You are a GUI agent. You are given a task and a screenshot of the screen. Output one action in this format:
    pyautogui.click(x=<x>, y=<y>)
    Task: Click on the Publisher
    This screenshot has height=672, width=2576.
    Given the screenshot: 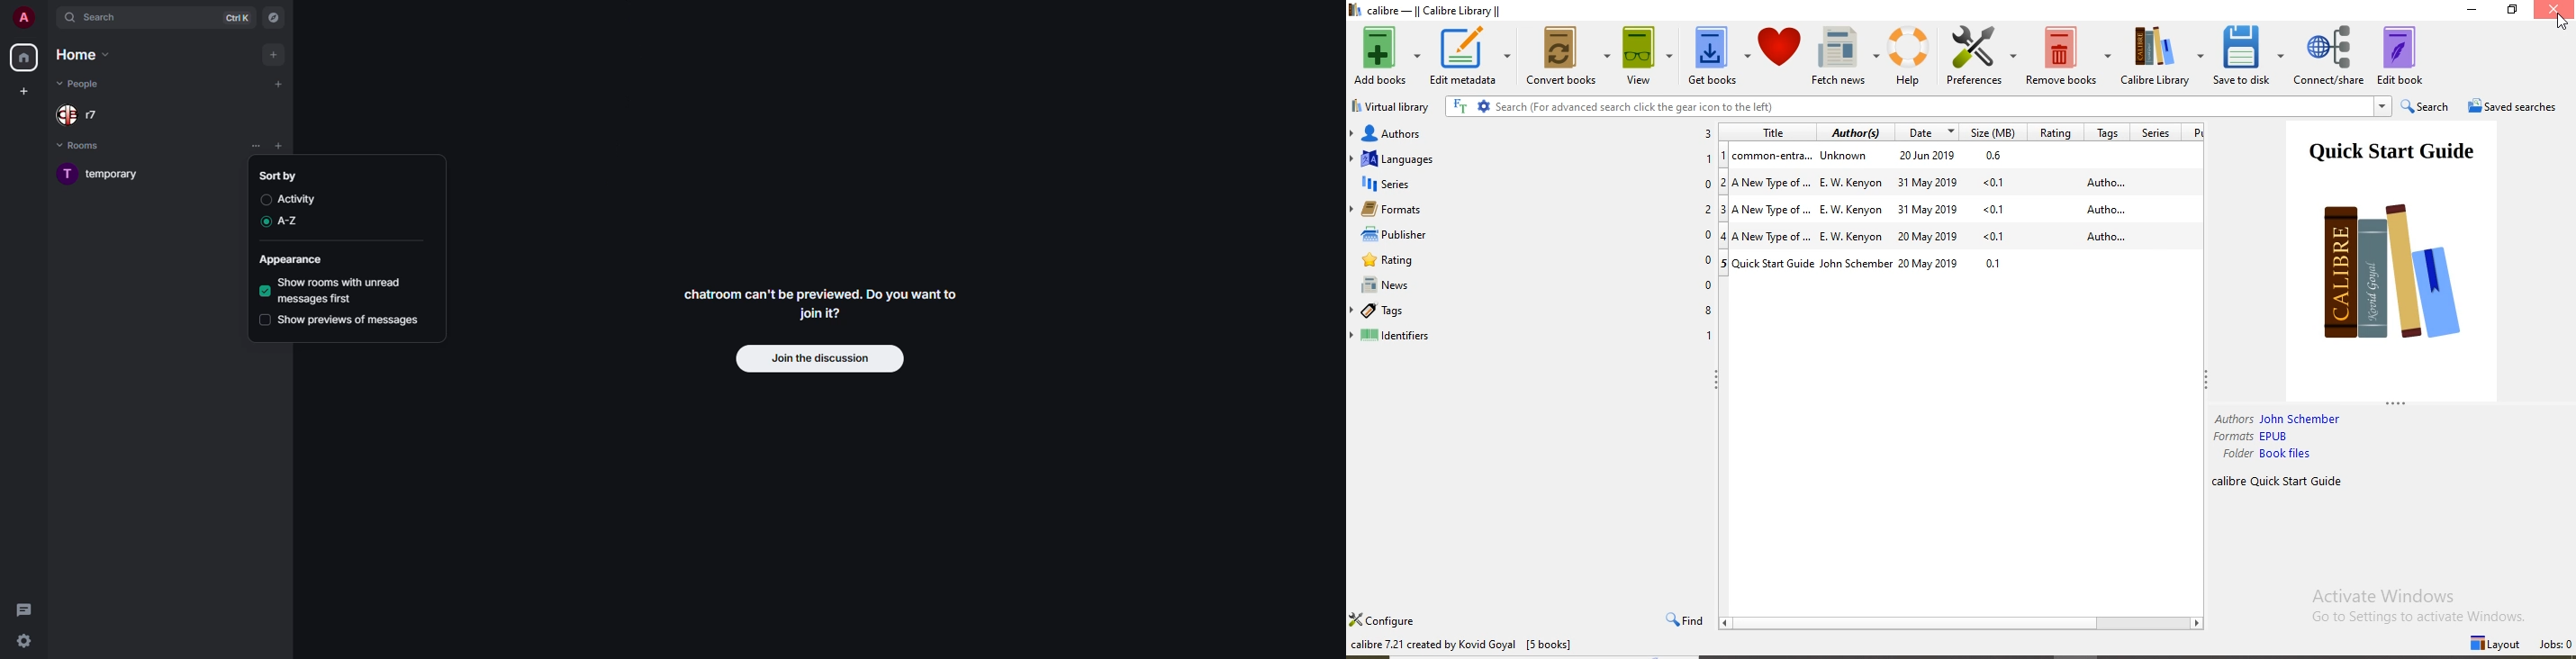 What is the action you would take?
    pyautogui.click(x=1530, y=235)
    